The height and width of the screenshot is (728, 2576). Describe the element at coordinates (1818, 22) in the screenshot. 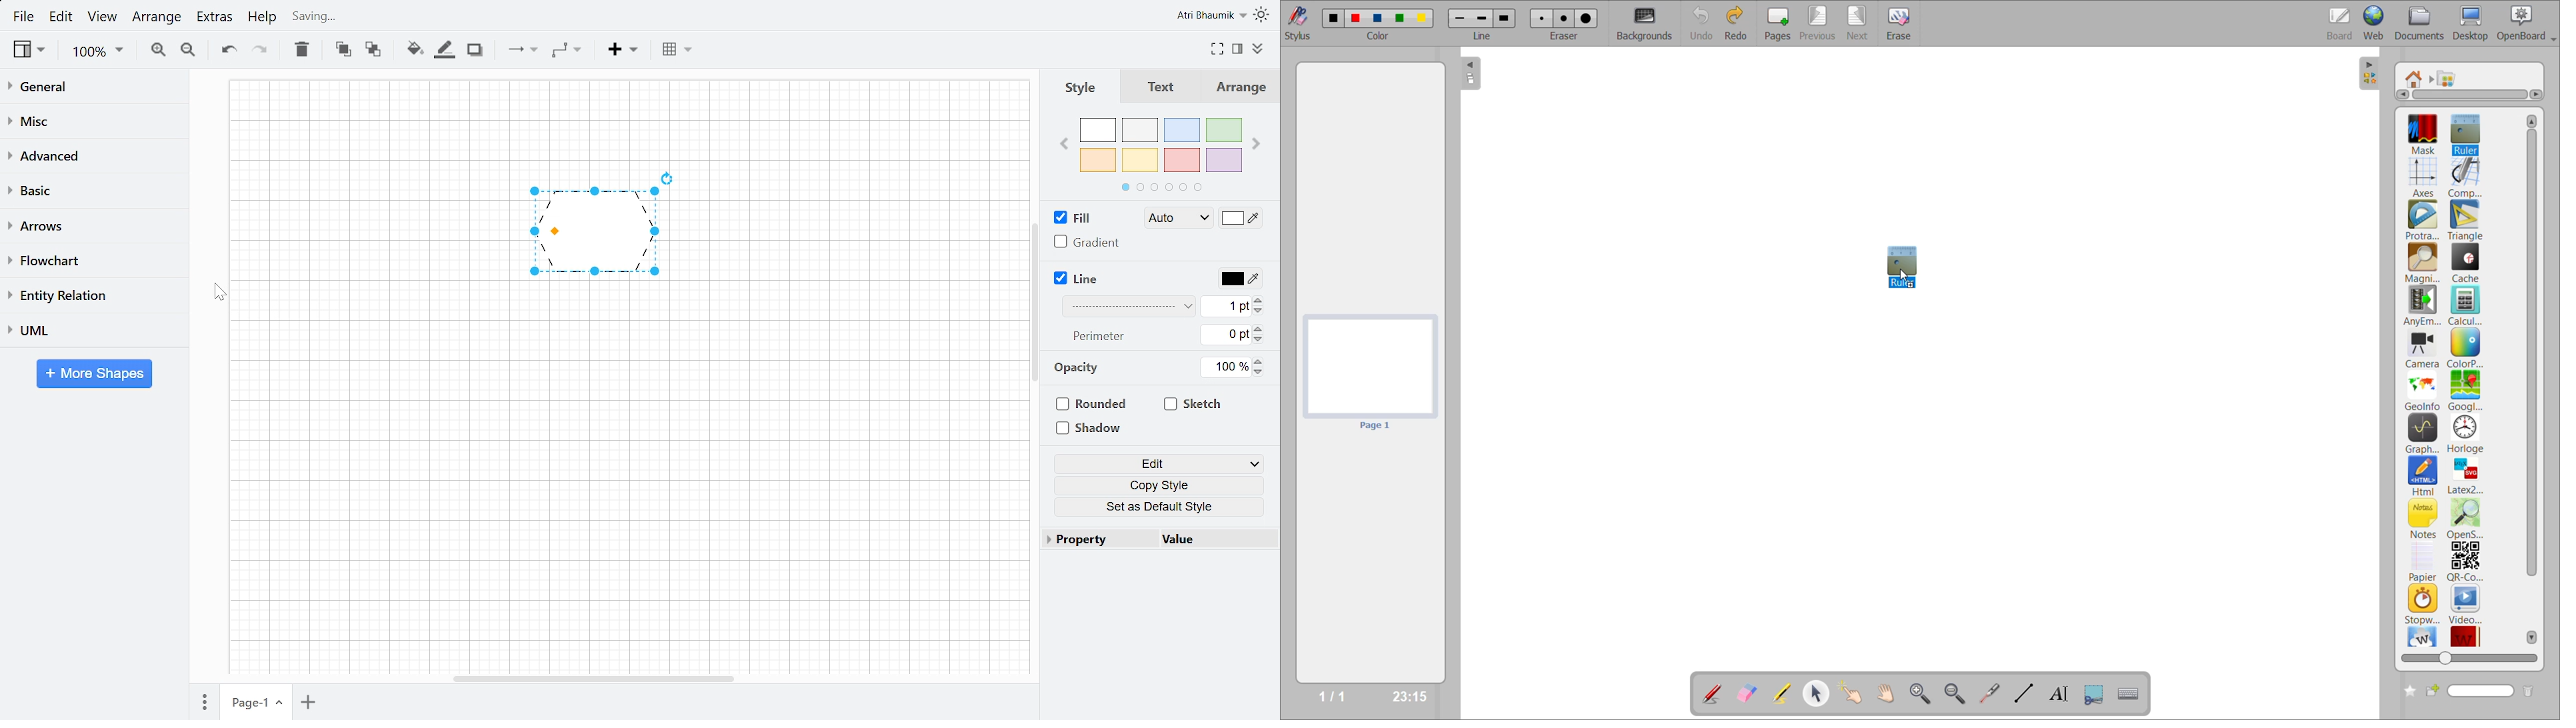

I see `previous` at that location.